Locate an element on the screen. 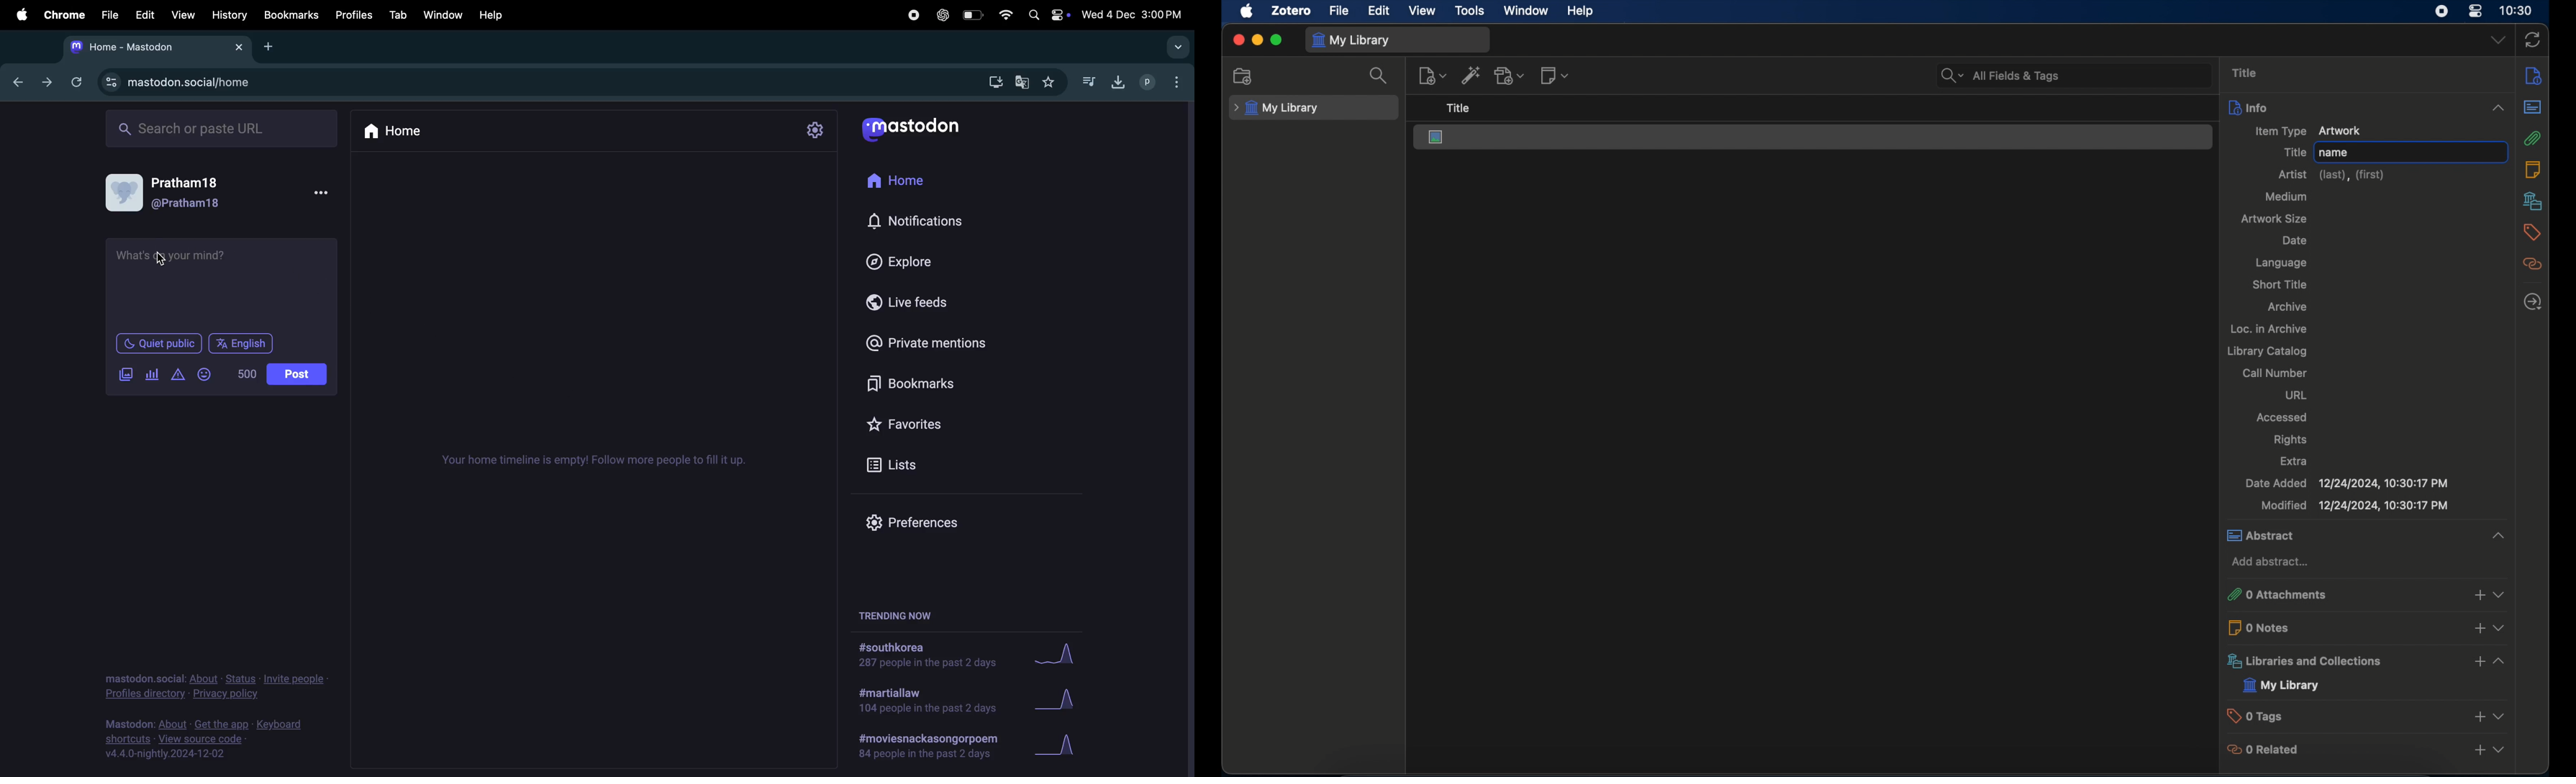 Image resolution: width=2576 pixels, height=784 pixels. Graph is located at coordinates (1057, 745).